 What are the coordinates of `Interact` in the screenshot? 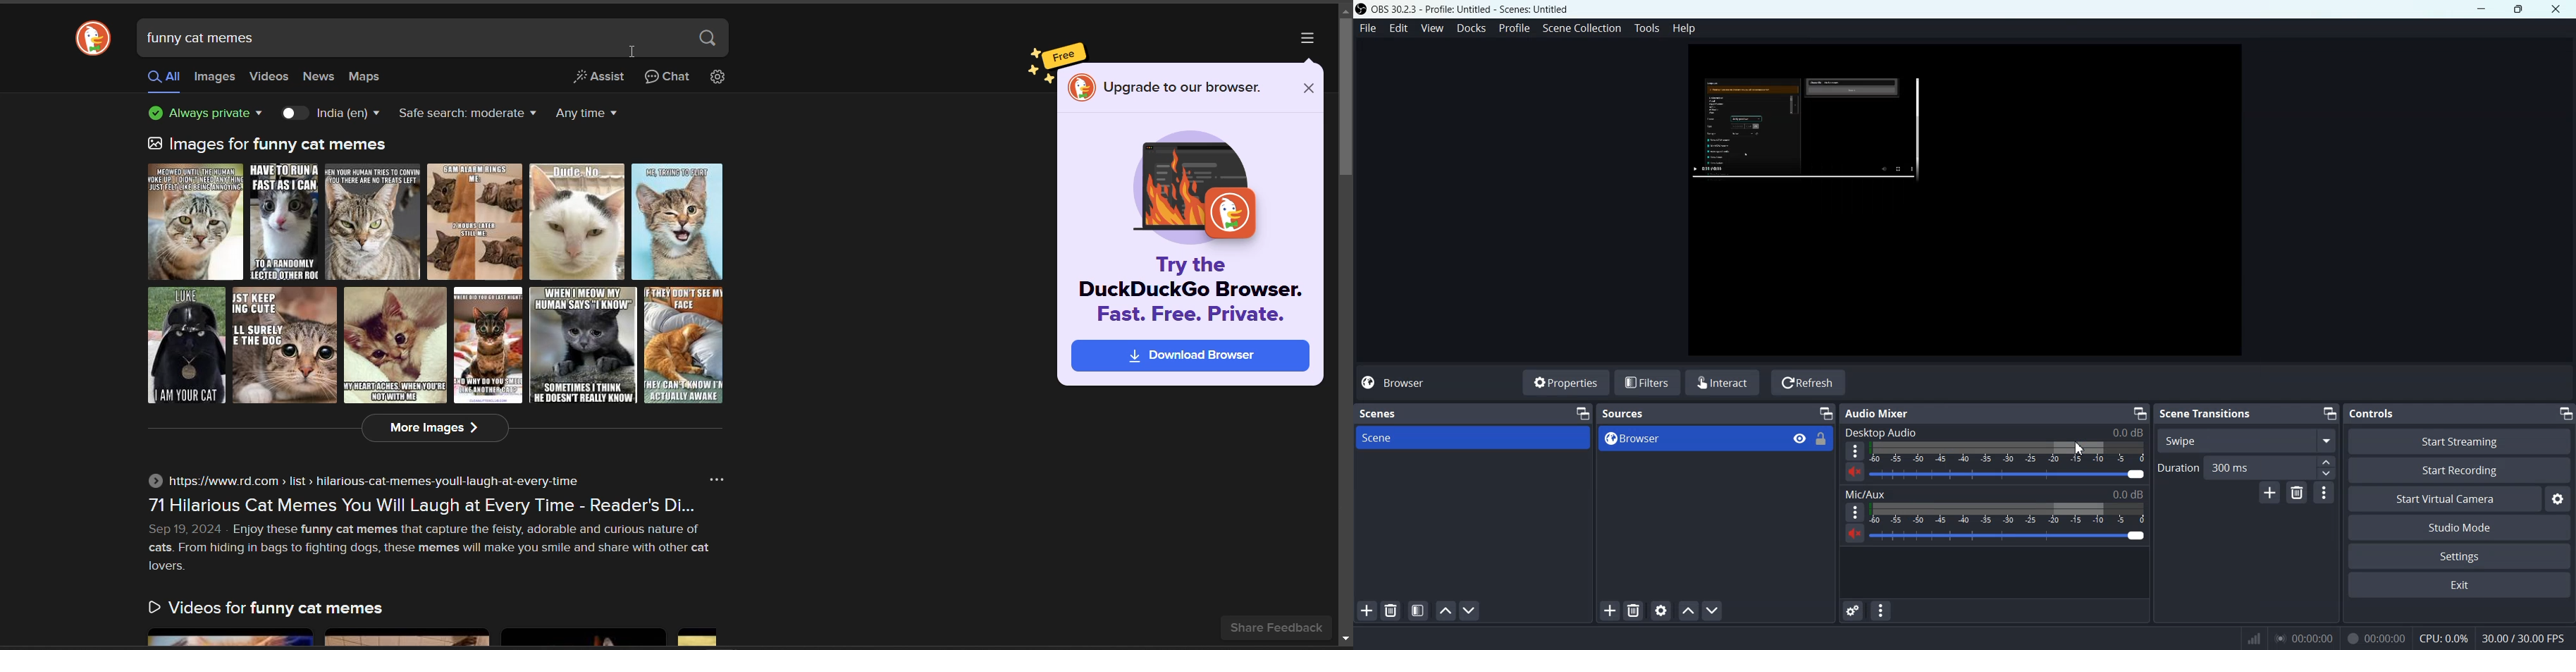 It's located at (1724, 382).